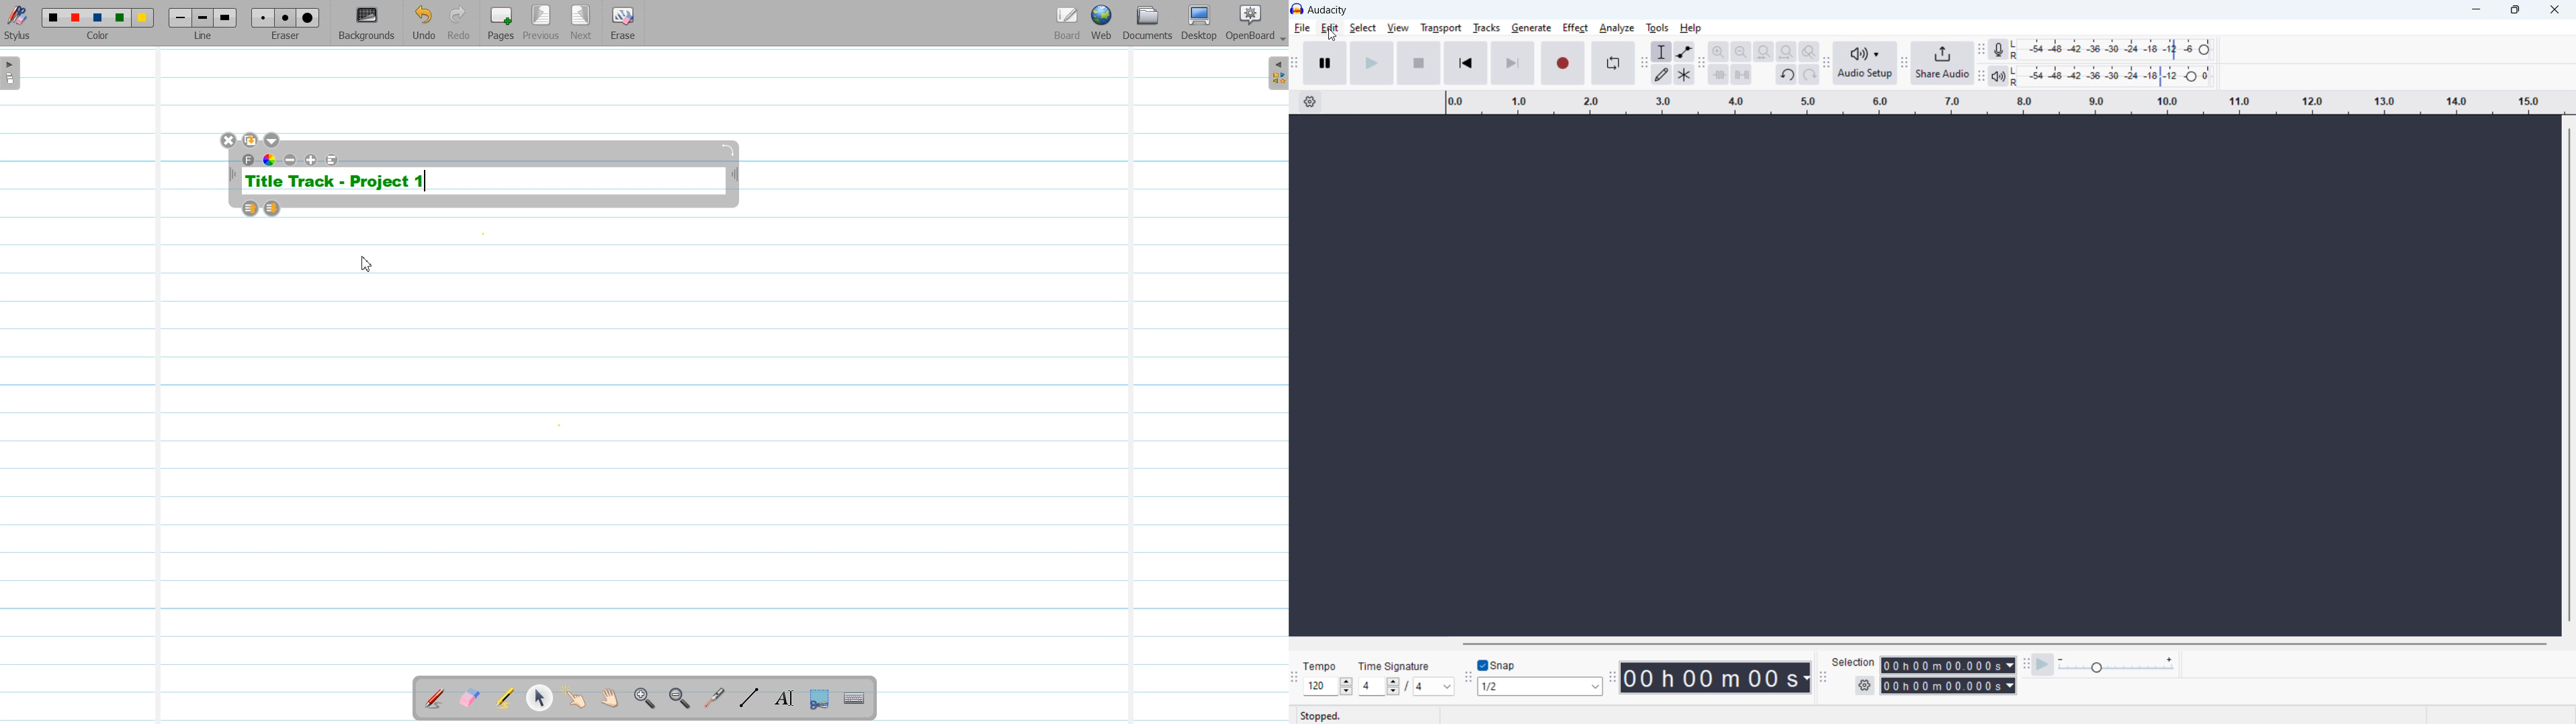 The height and width of the screenshot is (728, 2576). I want to click on Erase Annotation, so click(471, 699).